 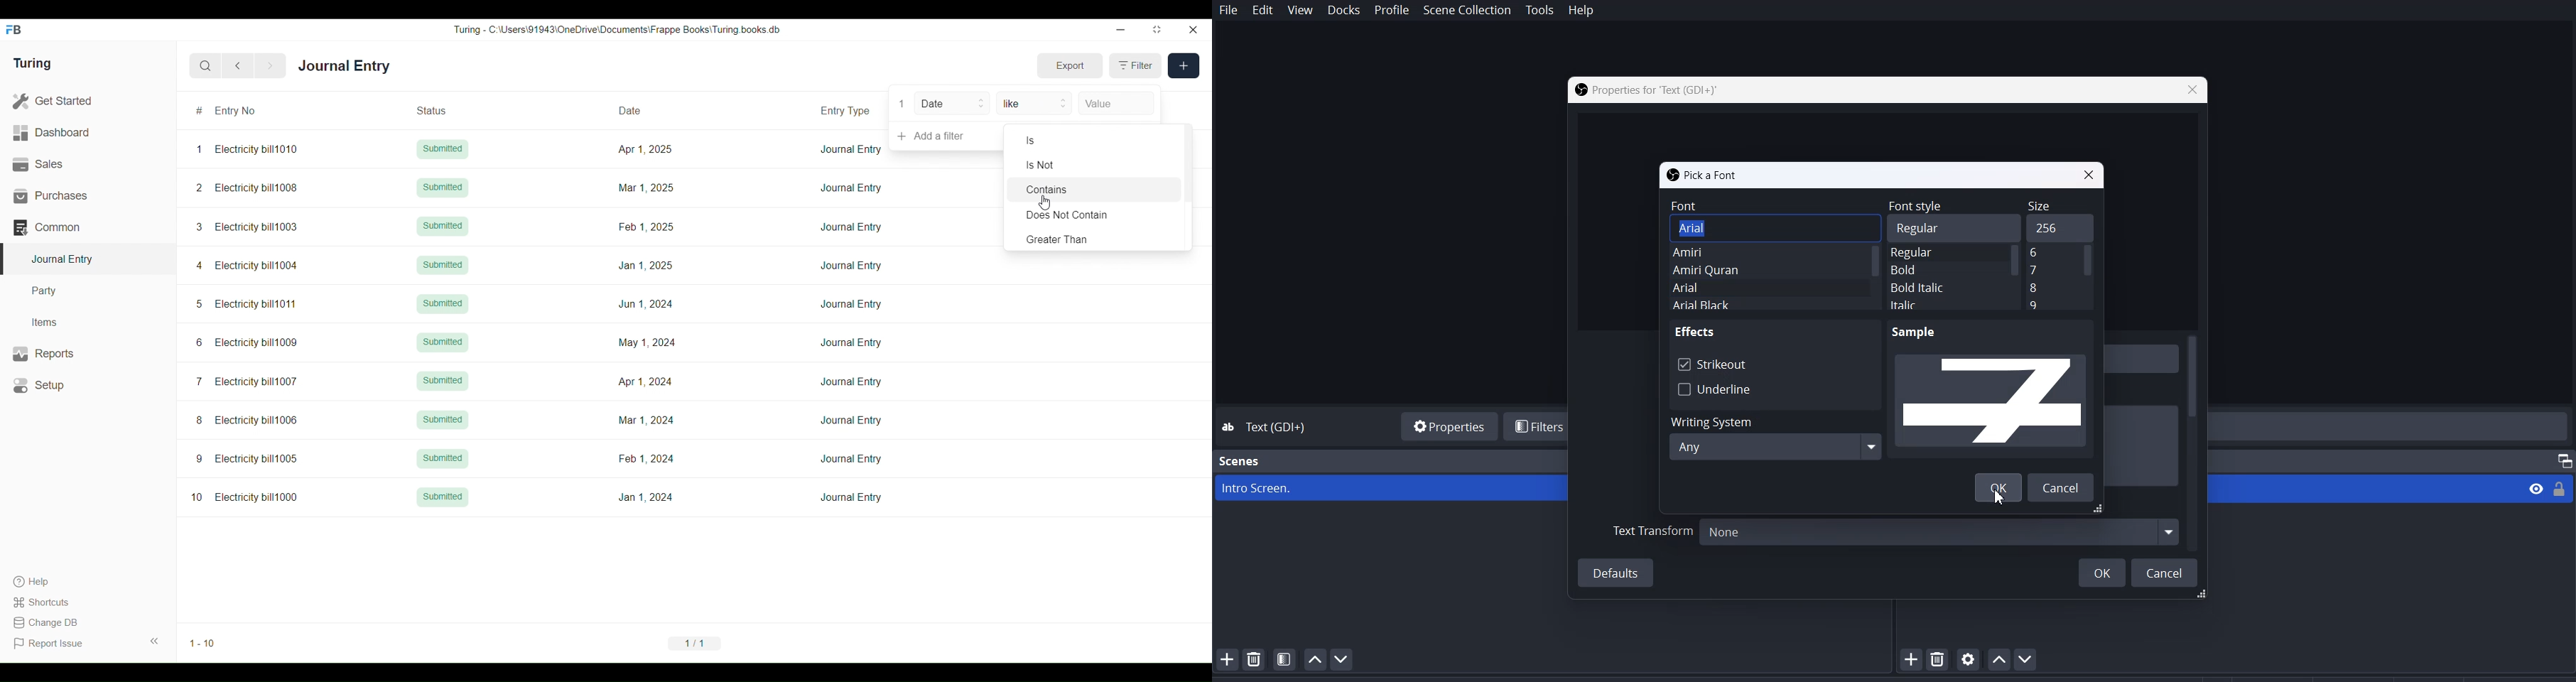 What do you see at coordinates (853, 227) in the screenshot?
I see `Journal Entry` at bounding box center [853, 227].